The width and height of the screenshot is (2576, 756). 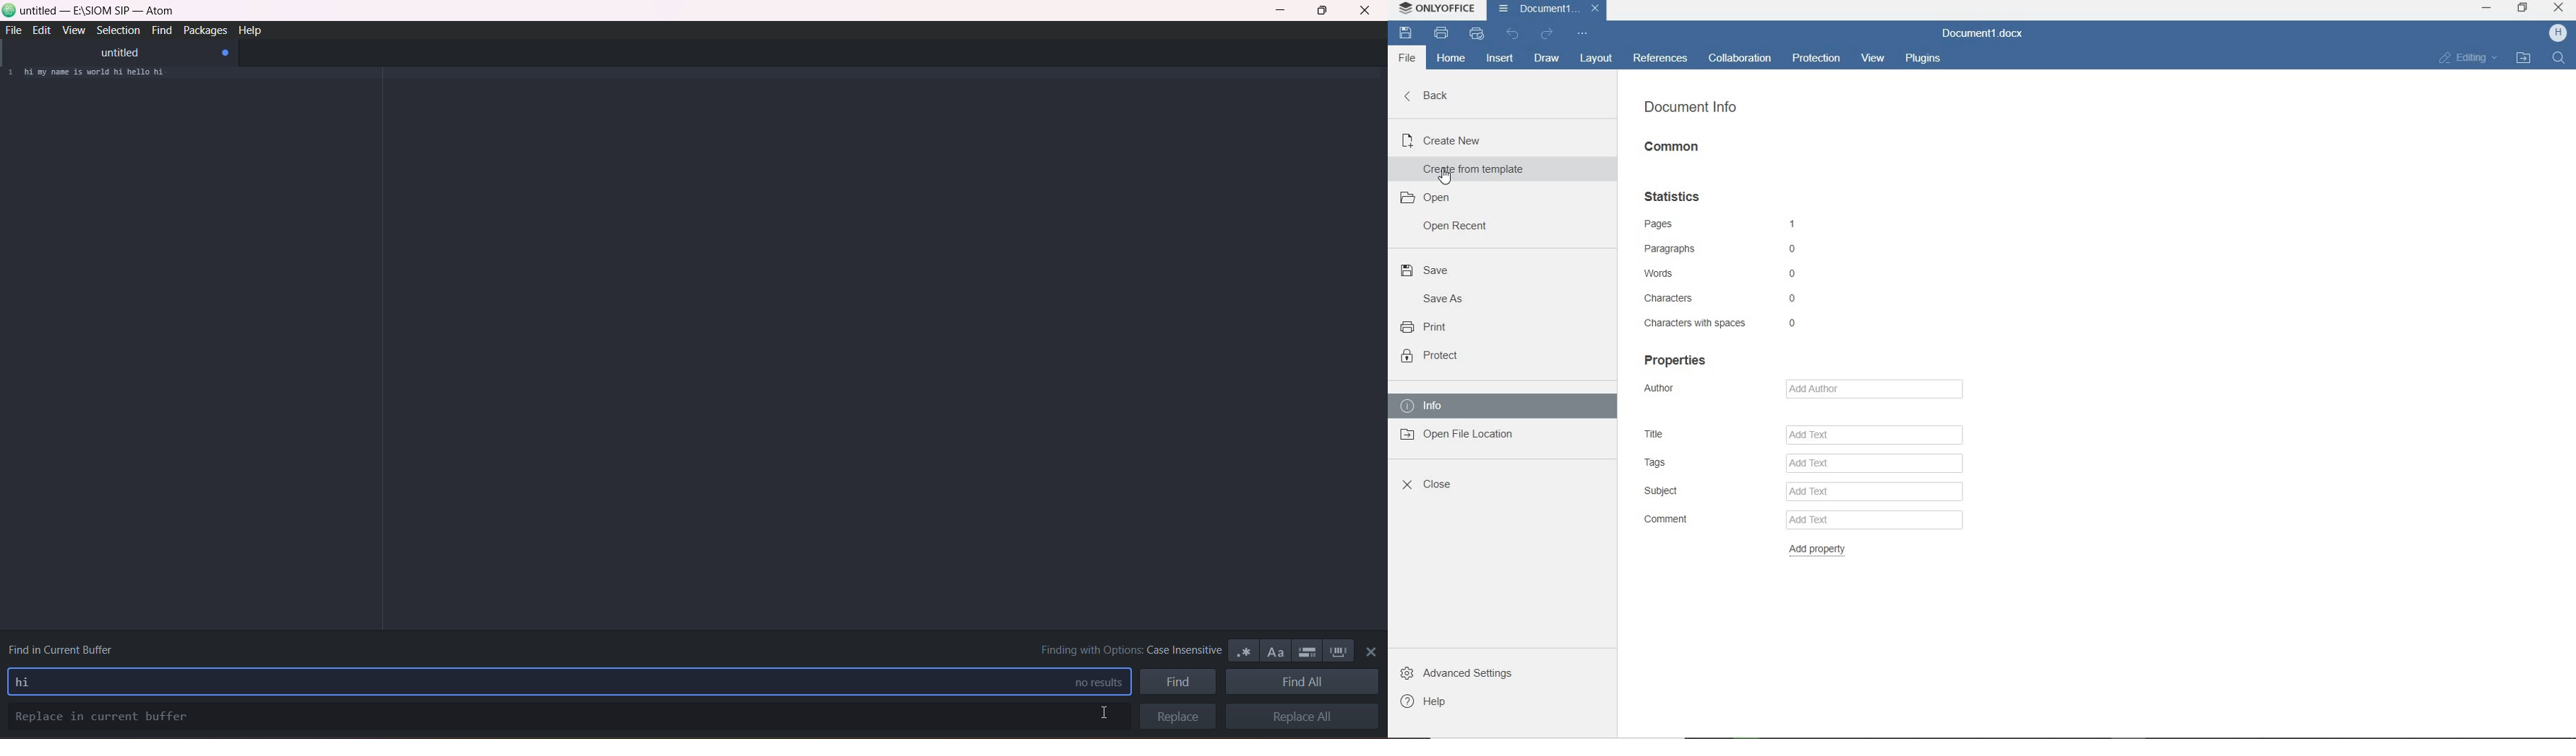 What do you see at coordinates (30, 681) in the screenshot?
I see `find text` at bounding box center [30, 681].